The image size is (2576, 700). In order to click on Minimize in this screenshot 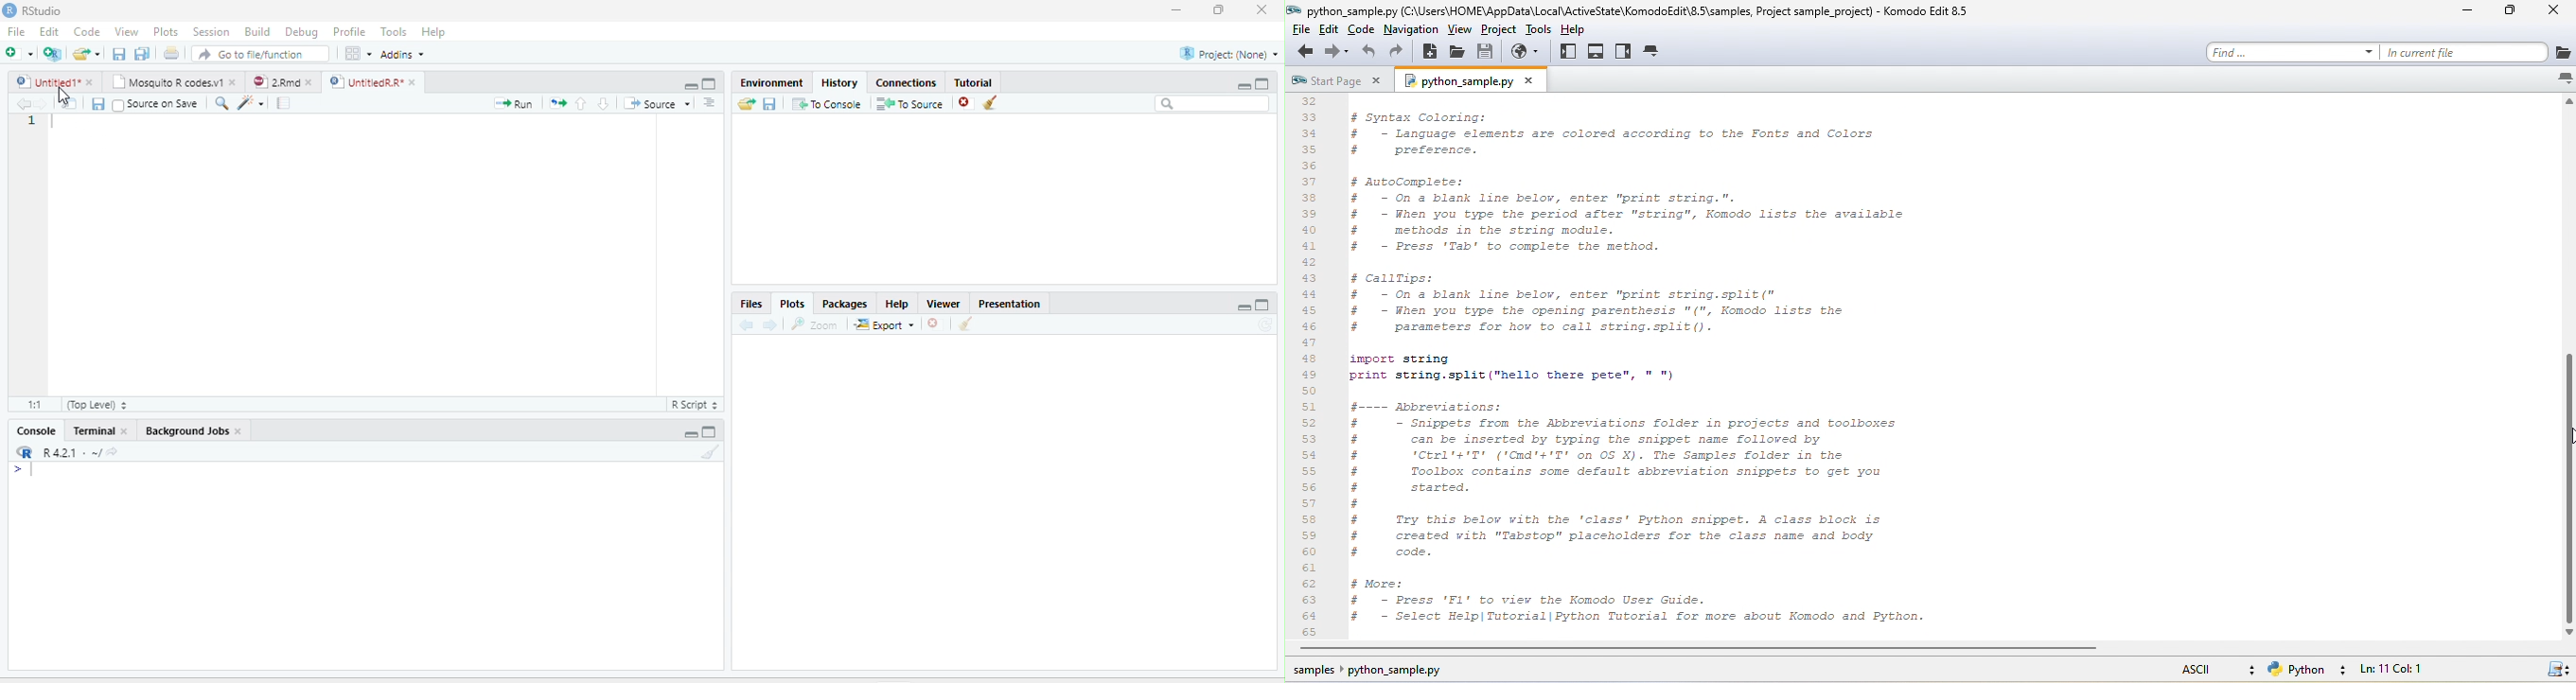, I will do `click(690, 87)`.